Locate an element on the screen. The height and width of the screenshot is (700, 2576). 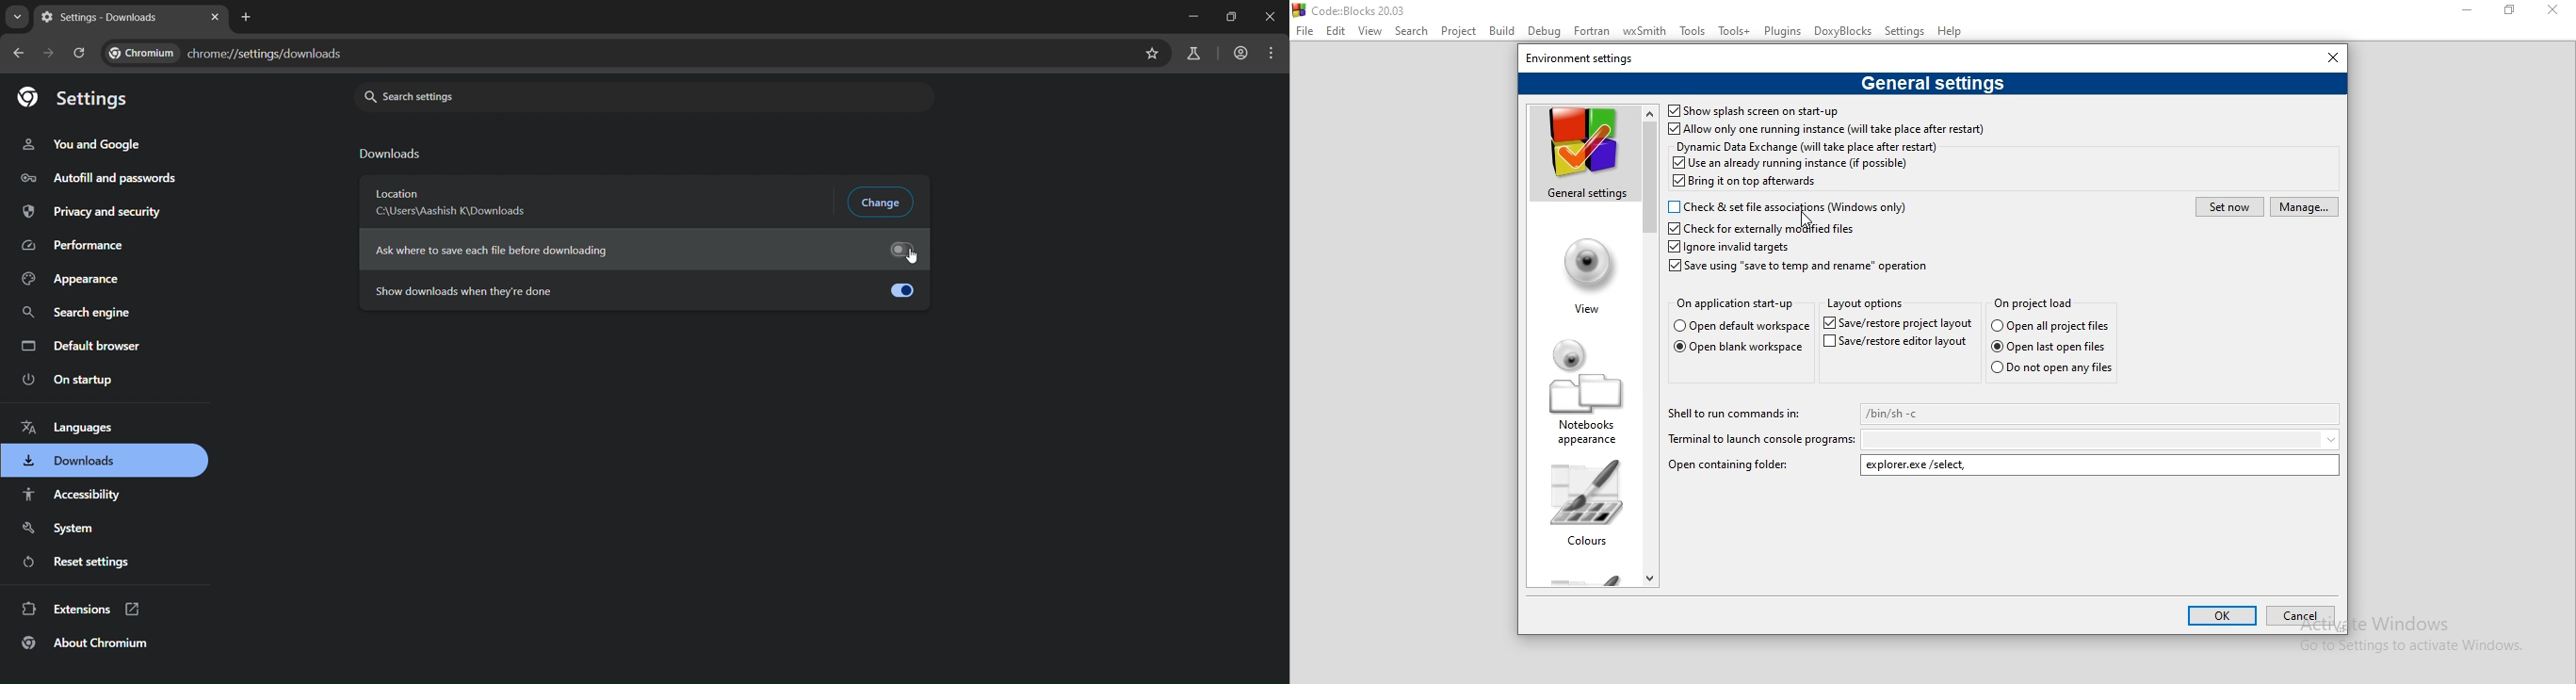
settings is located at coordinates (75, 98).